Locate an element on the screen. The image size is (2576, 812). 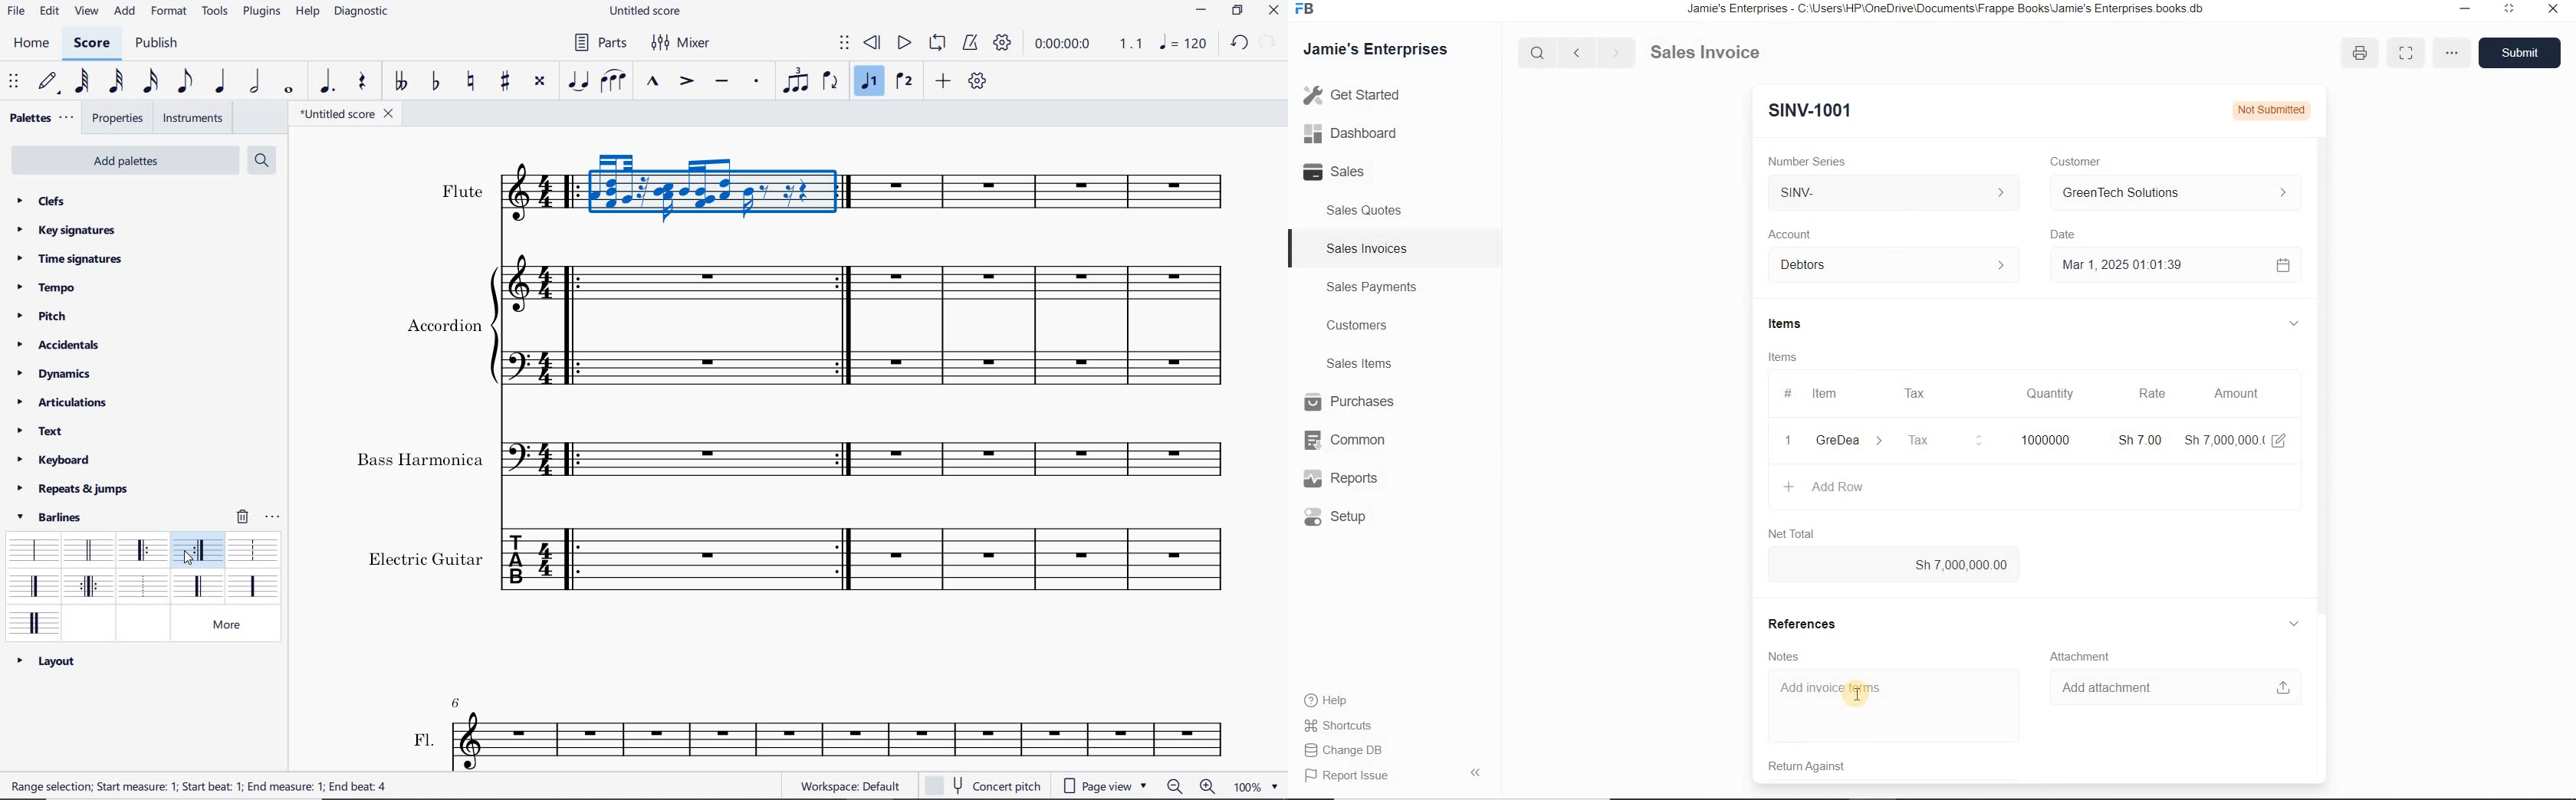
workspace: default is located at coordinates (847, 785).